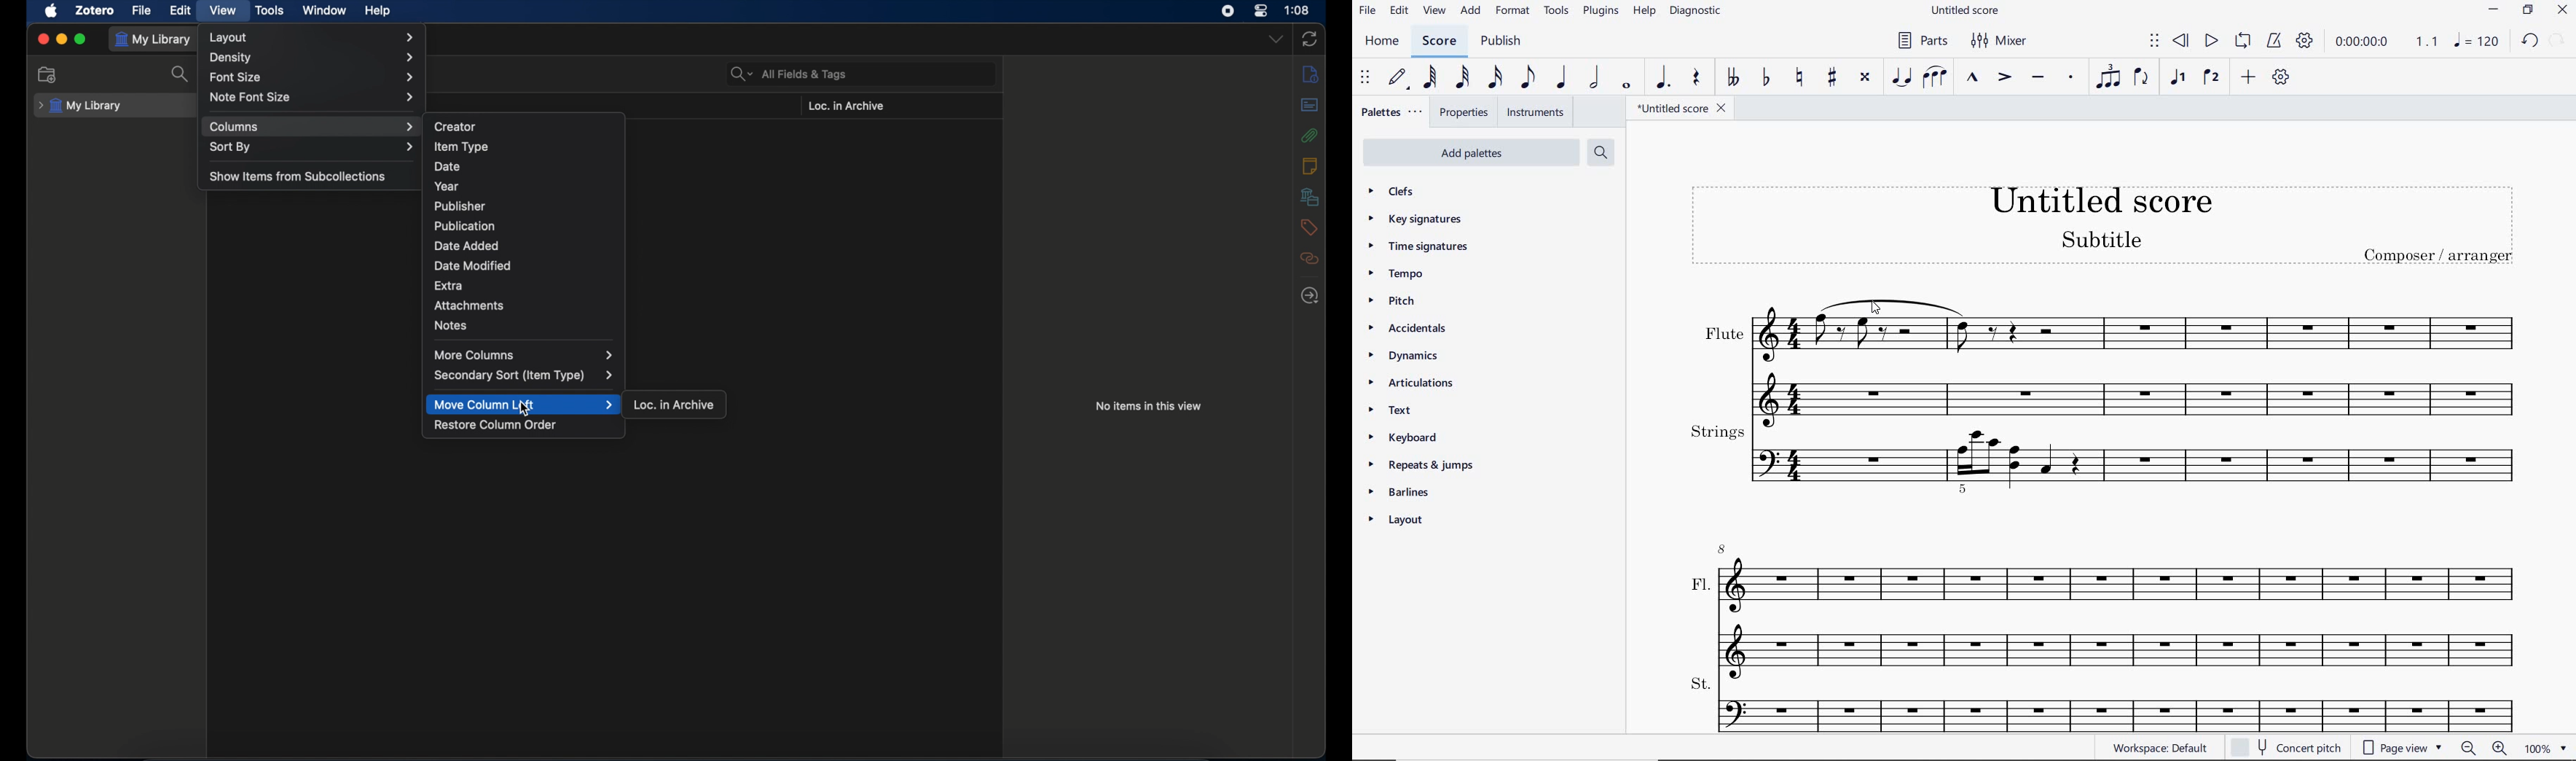  I want to click on time, so click(1297, 10).